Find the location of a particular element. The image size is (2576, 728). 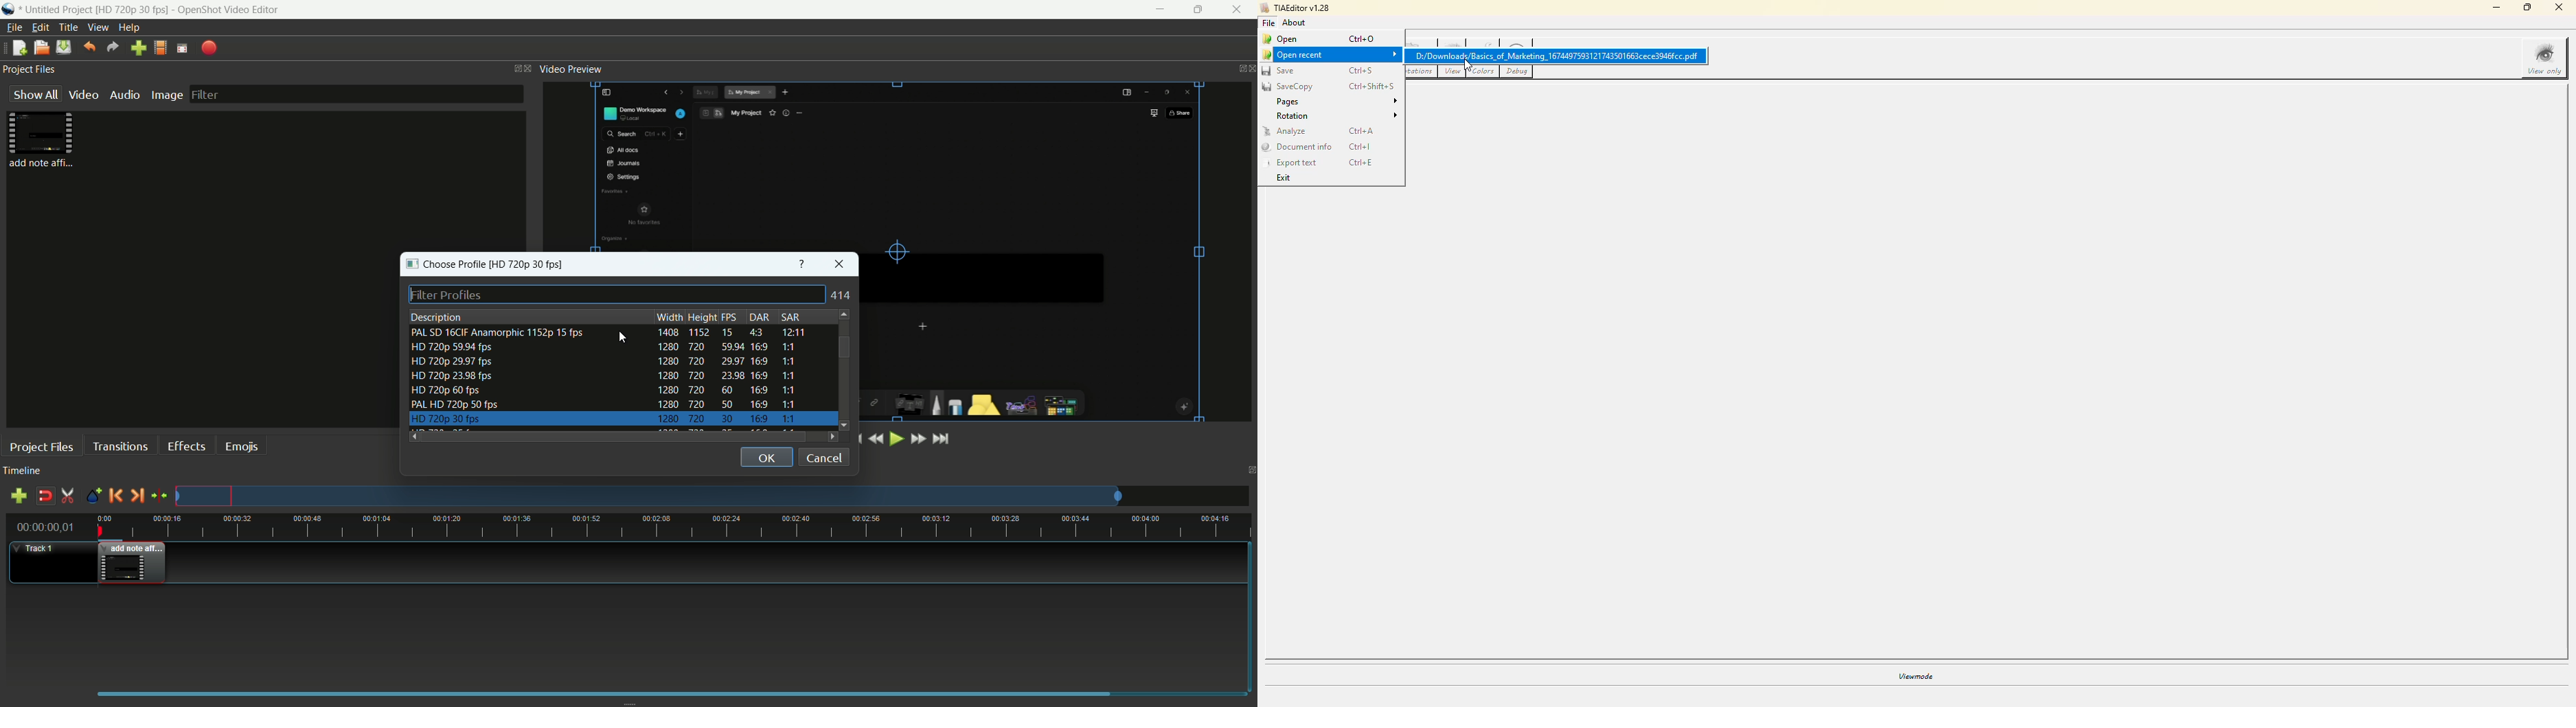

show all is located at coordinates (33, 94).